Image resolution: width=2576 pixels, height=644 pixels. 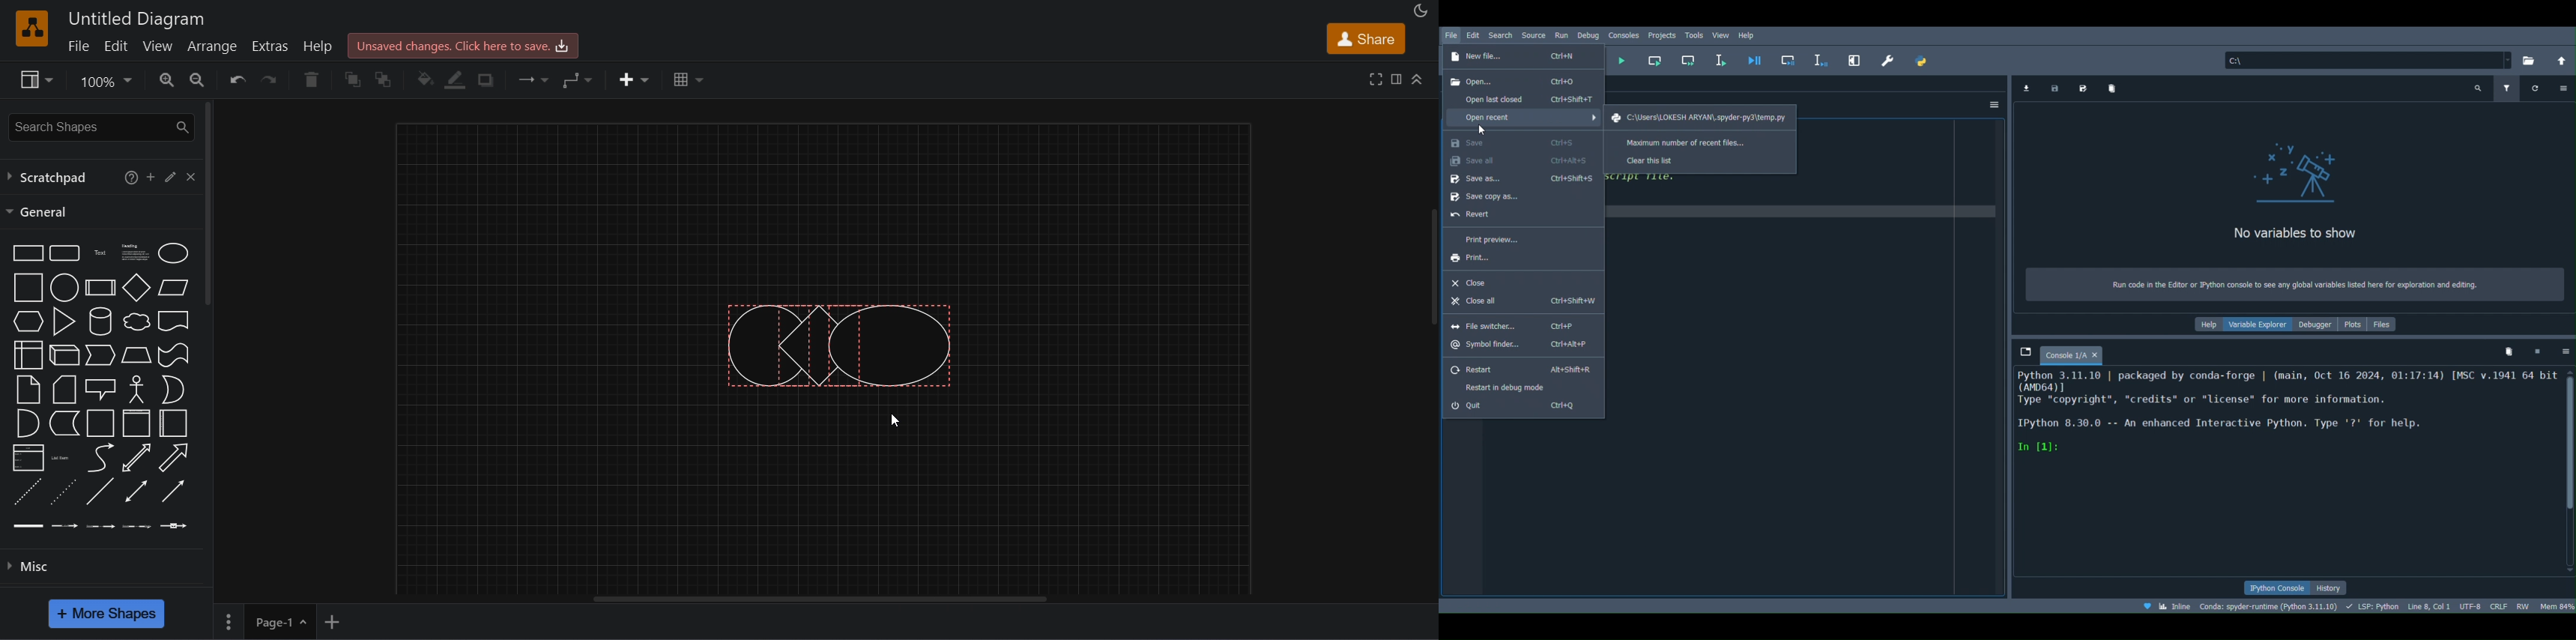 I want to click on History, so click(x=2330, y=586).